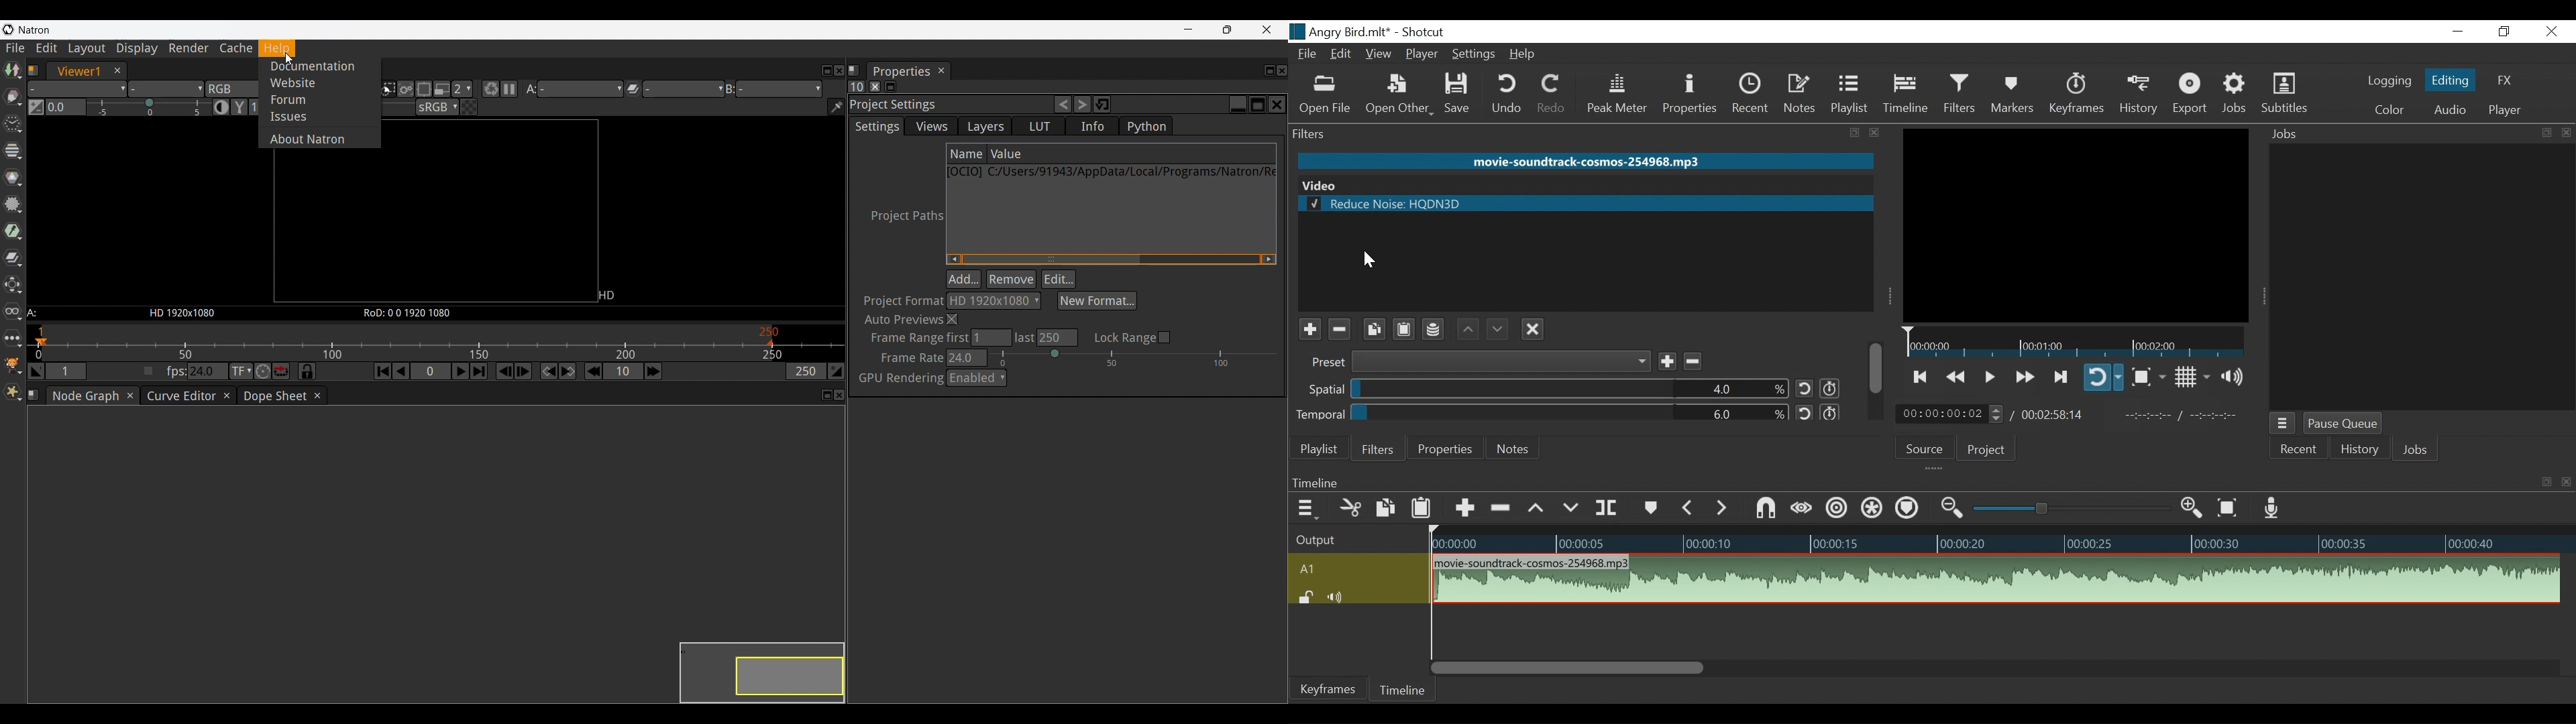  I want to click on Restore, so click(2504, 32).